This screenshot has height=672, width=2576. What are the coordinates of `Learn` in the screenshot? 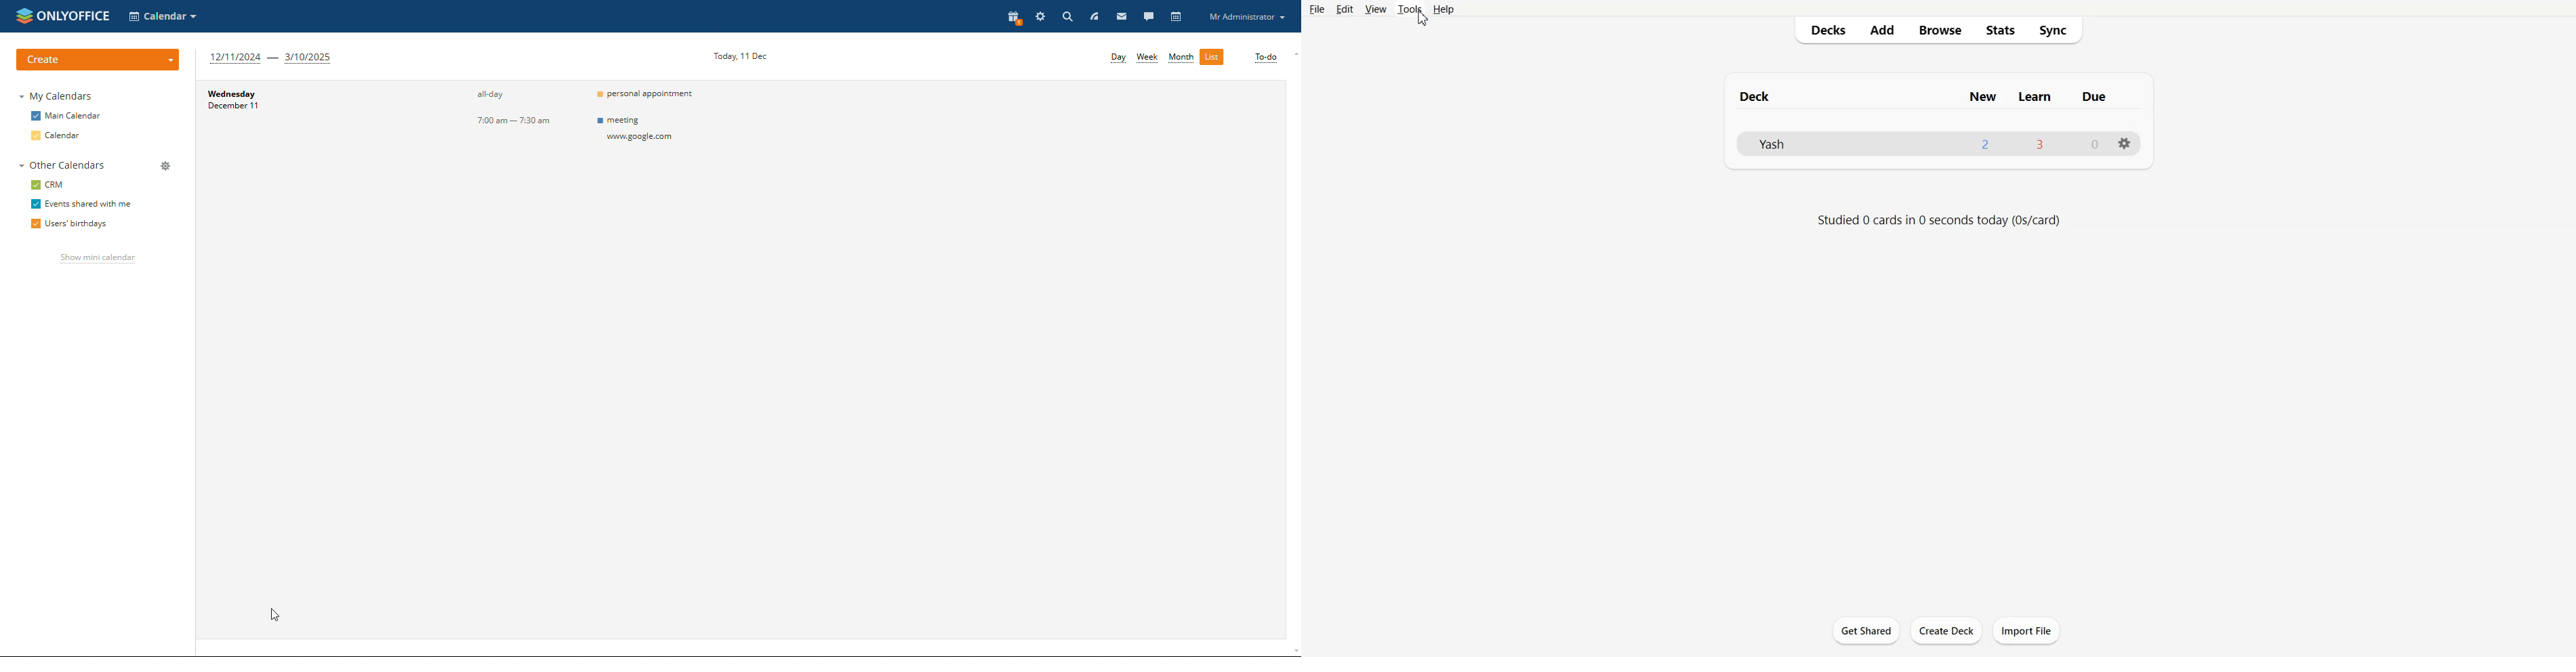 It's located at (2034, 96).